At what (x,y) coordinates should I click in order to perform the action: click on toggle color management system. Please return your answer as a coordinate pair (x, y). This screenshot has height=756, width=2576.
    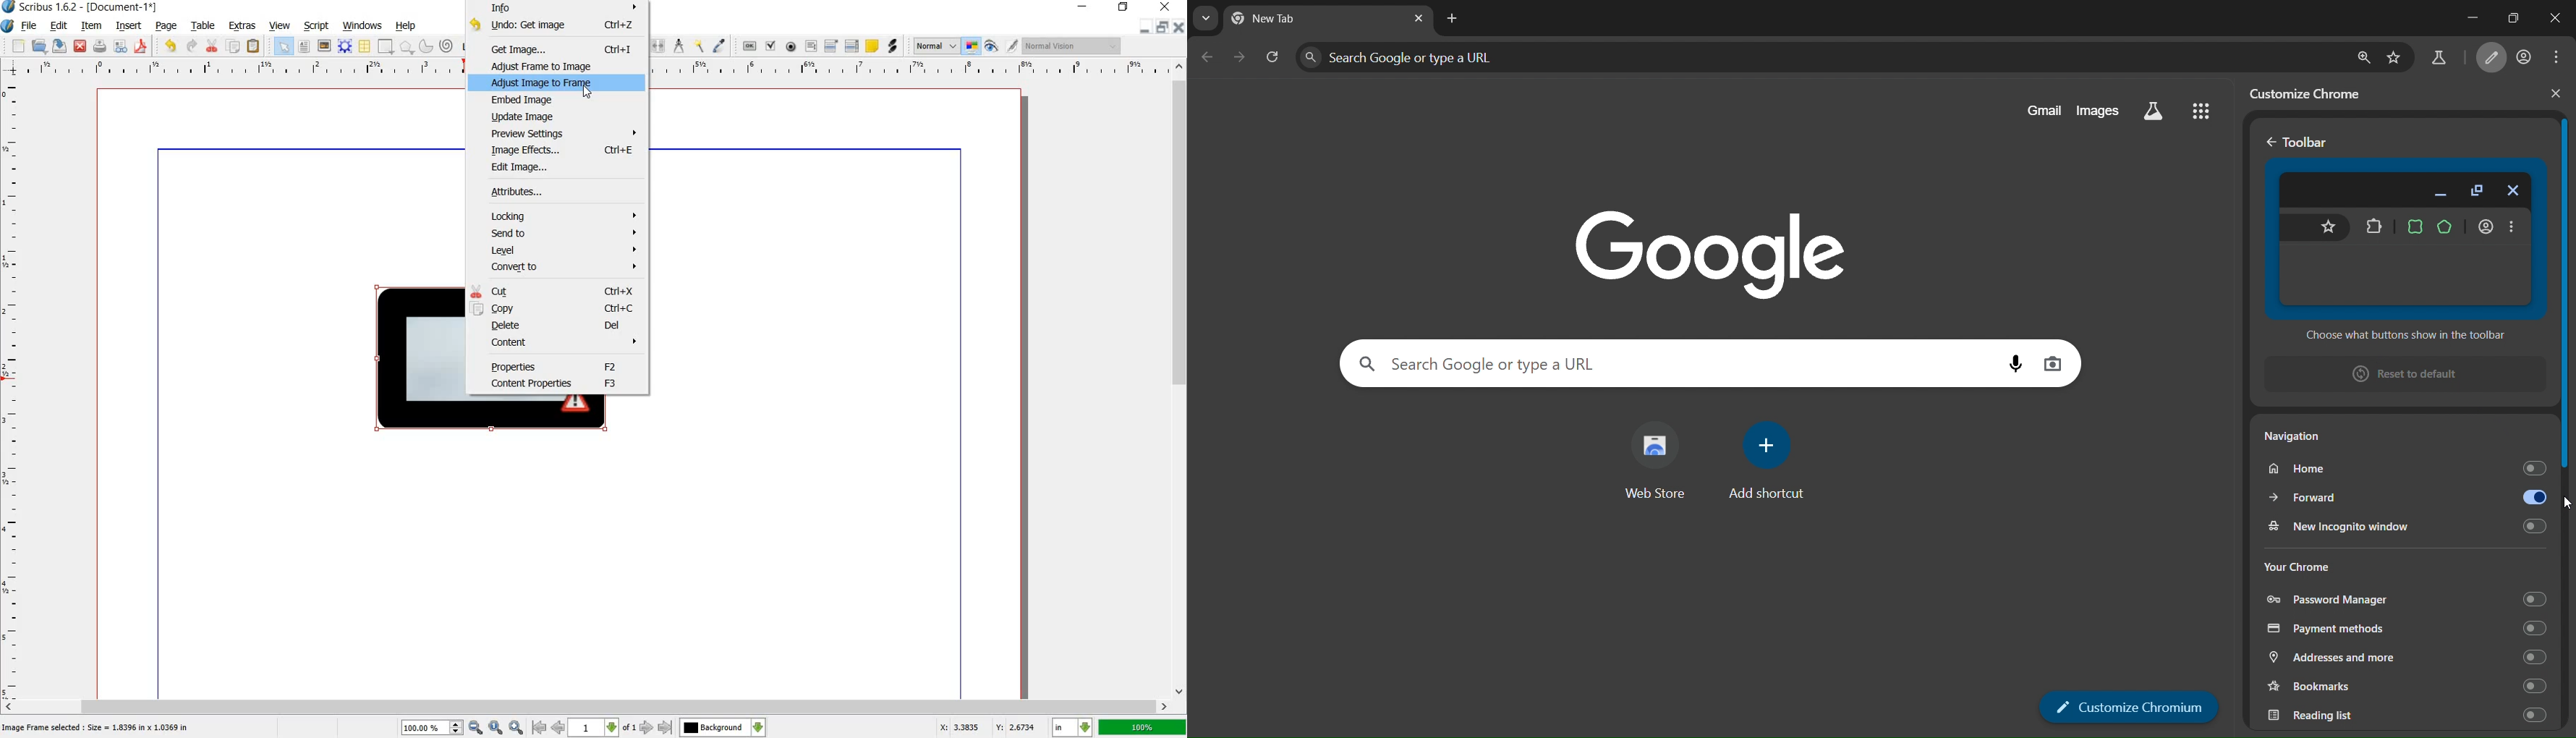
    Looking at the image, I should click on (972, 47).